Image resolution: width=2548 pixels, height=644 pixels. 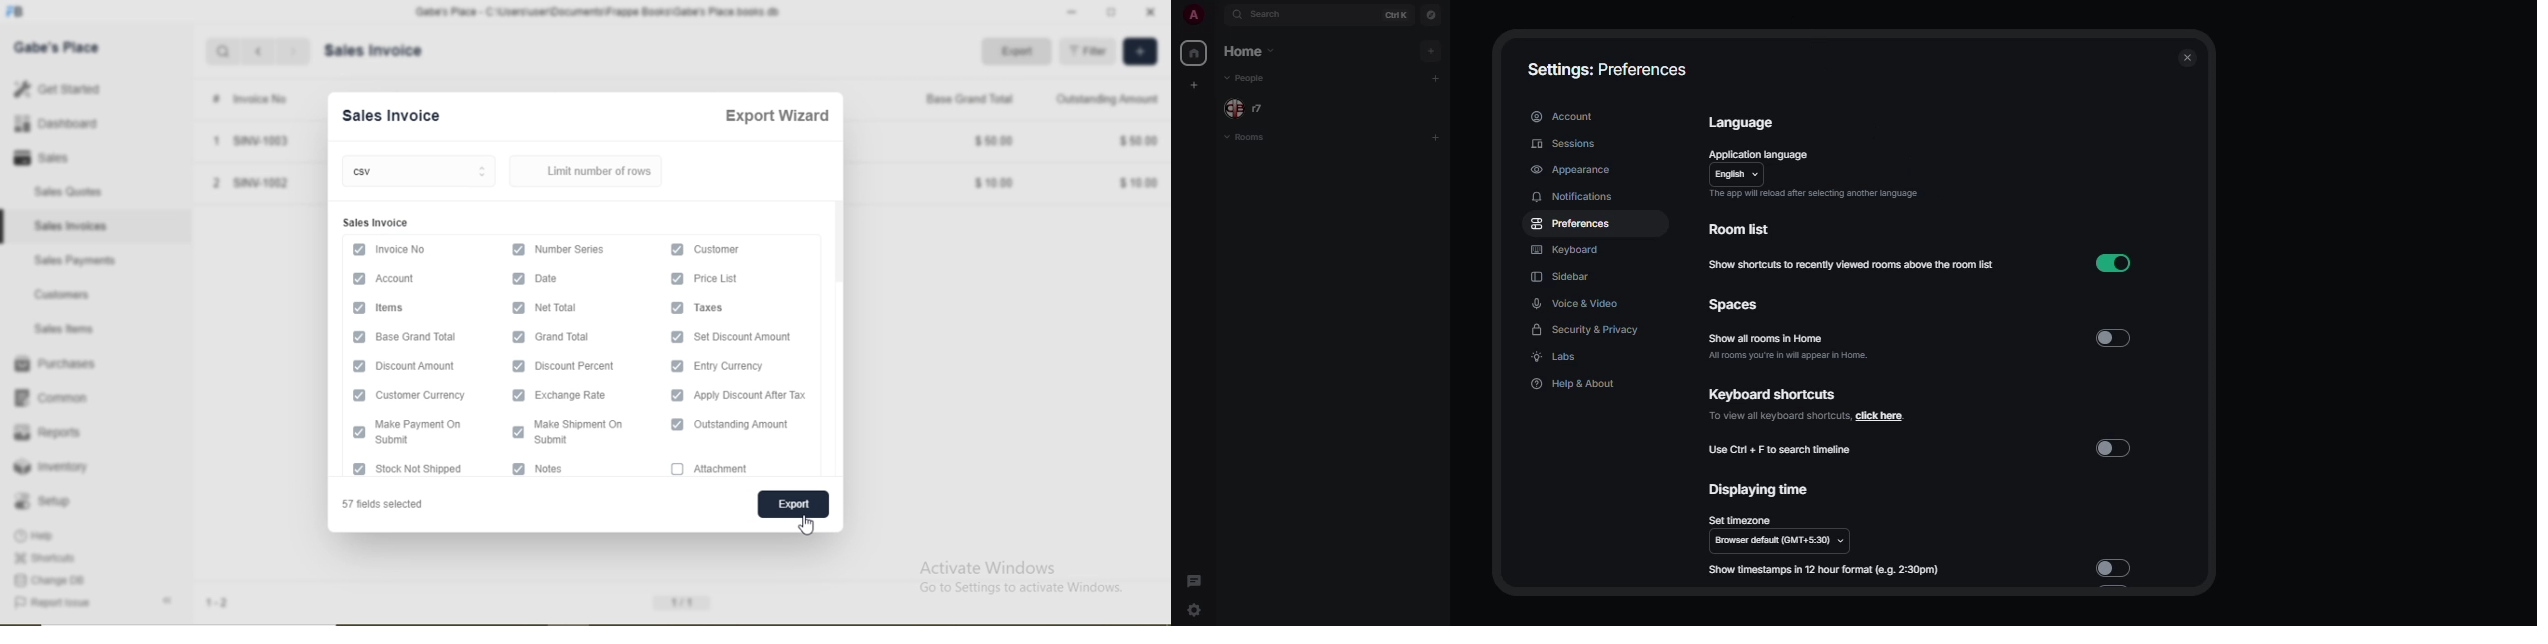 What do you see at coordinates (560, 470) in the screenshot?
I see `notes` at bounding box center [560, 470].